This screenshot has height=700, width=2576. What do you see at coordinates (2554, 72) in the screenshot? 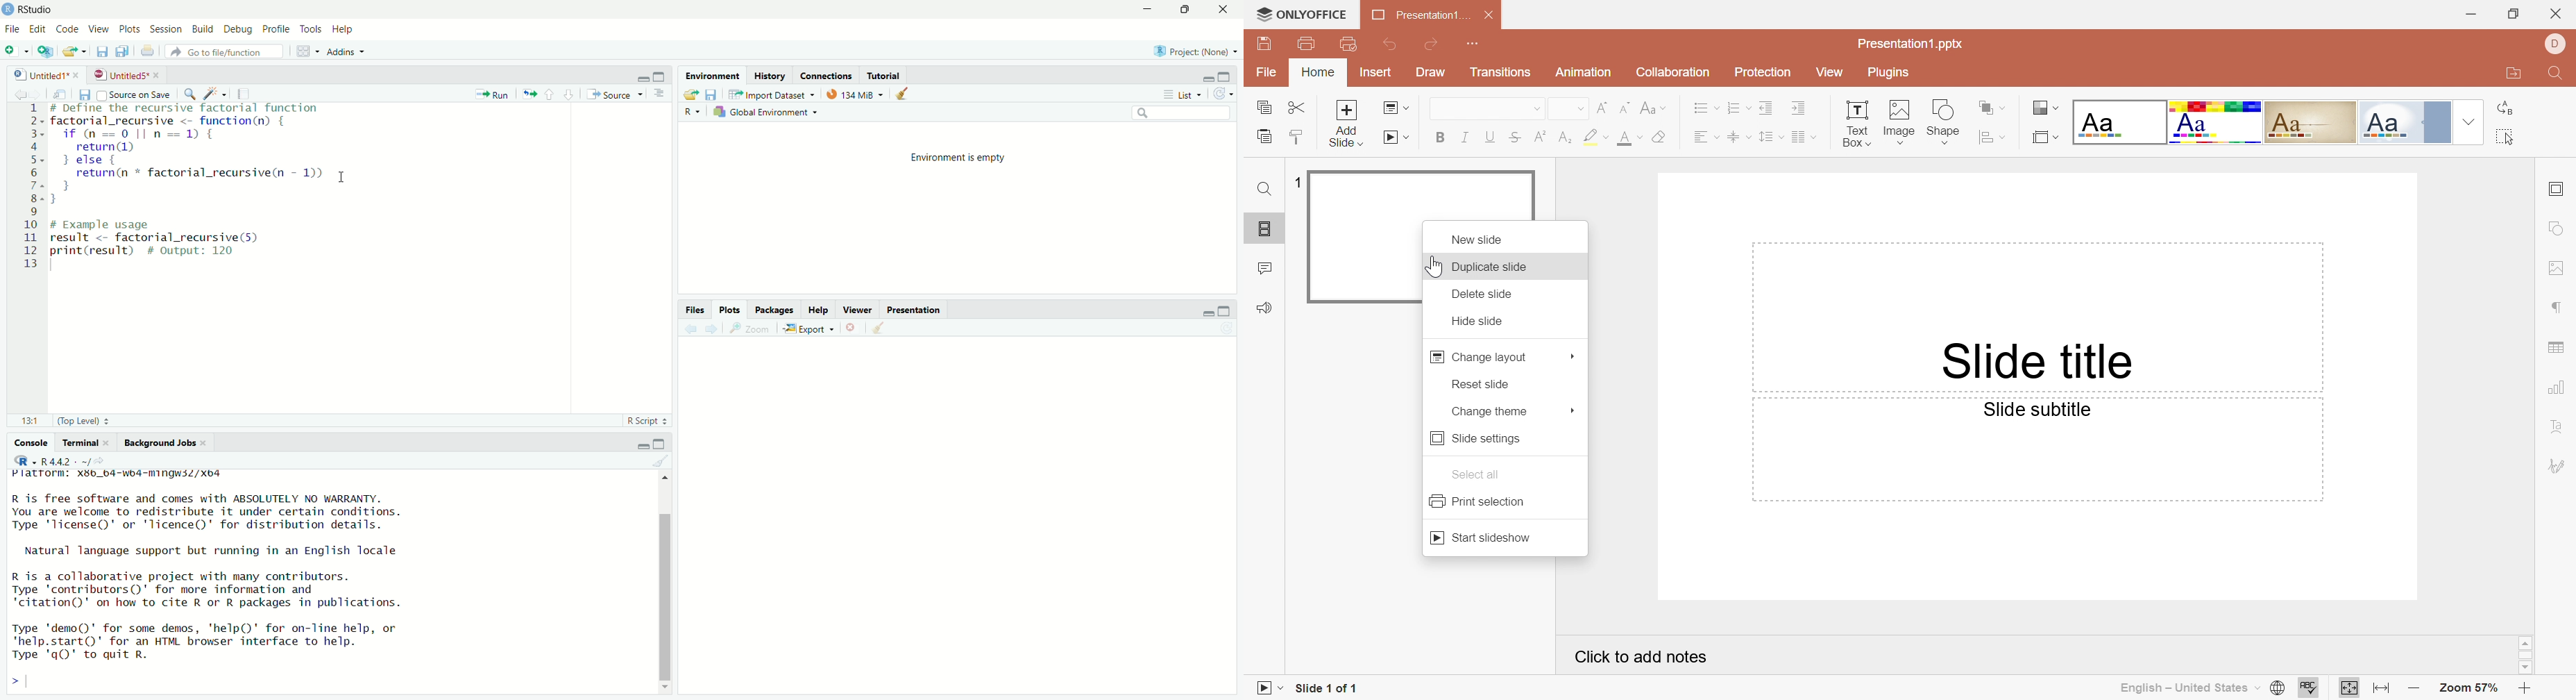
I see `Find` at bounding box center [2554, 72].